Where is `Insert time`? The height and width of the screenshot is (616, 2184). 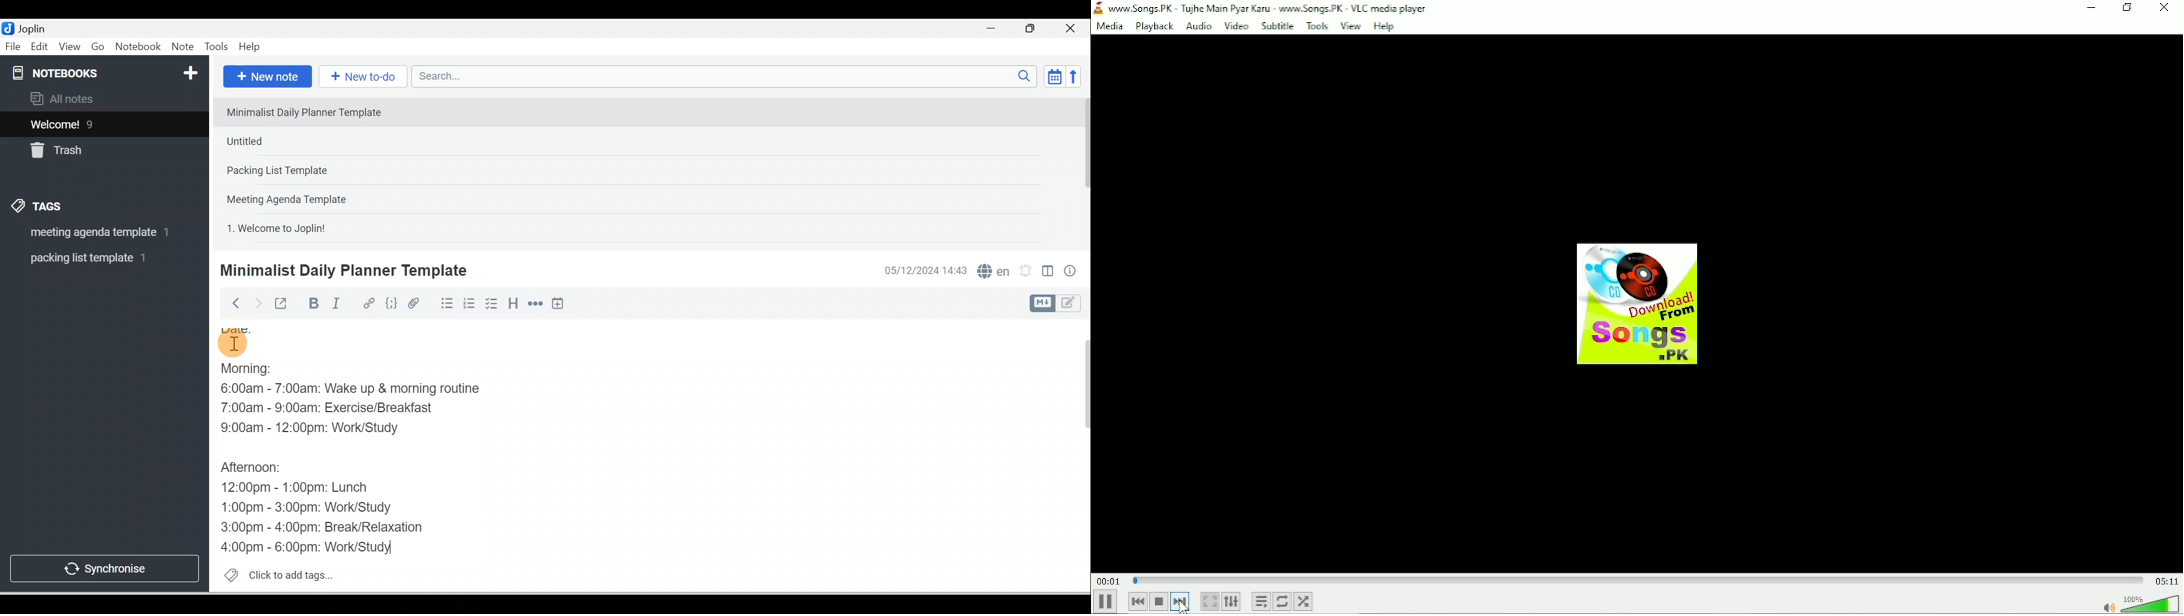
Insert time is located at coordinates (558, 304).